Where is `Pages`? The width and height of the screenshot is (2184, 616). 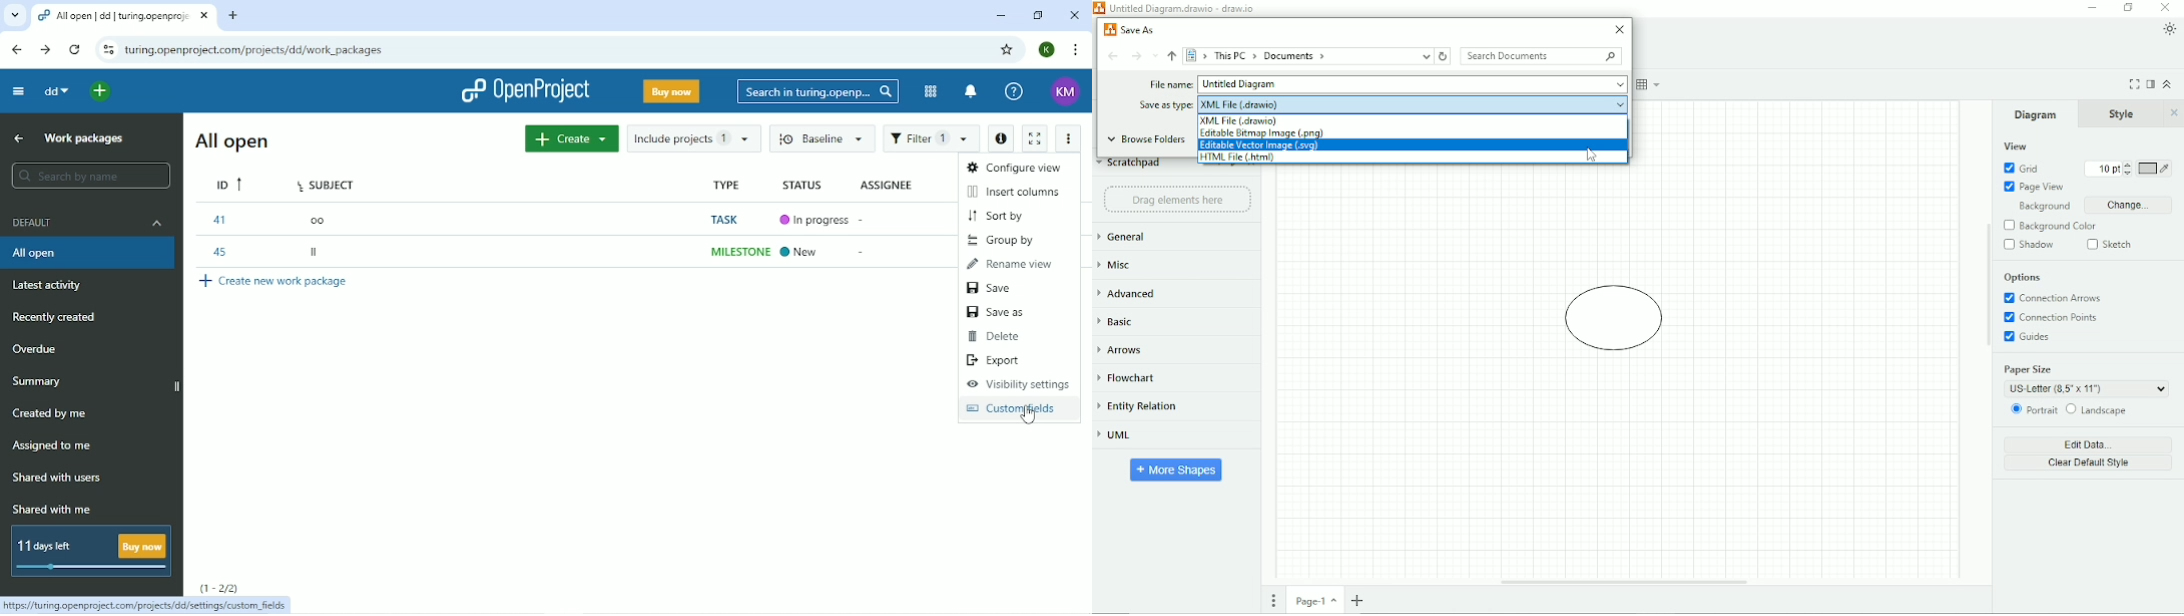
Pages is located at coordinates (1274, 602).